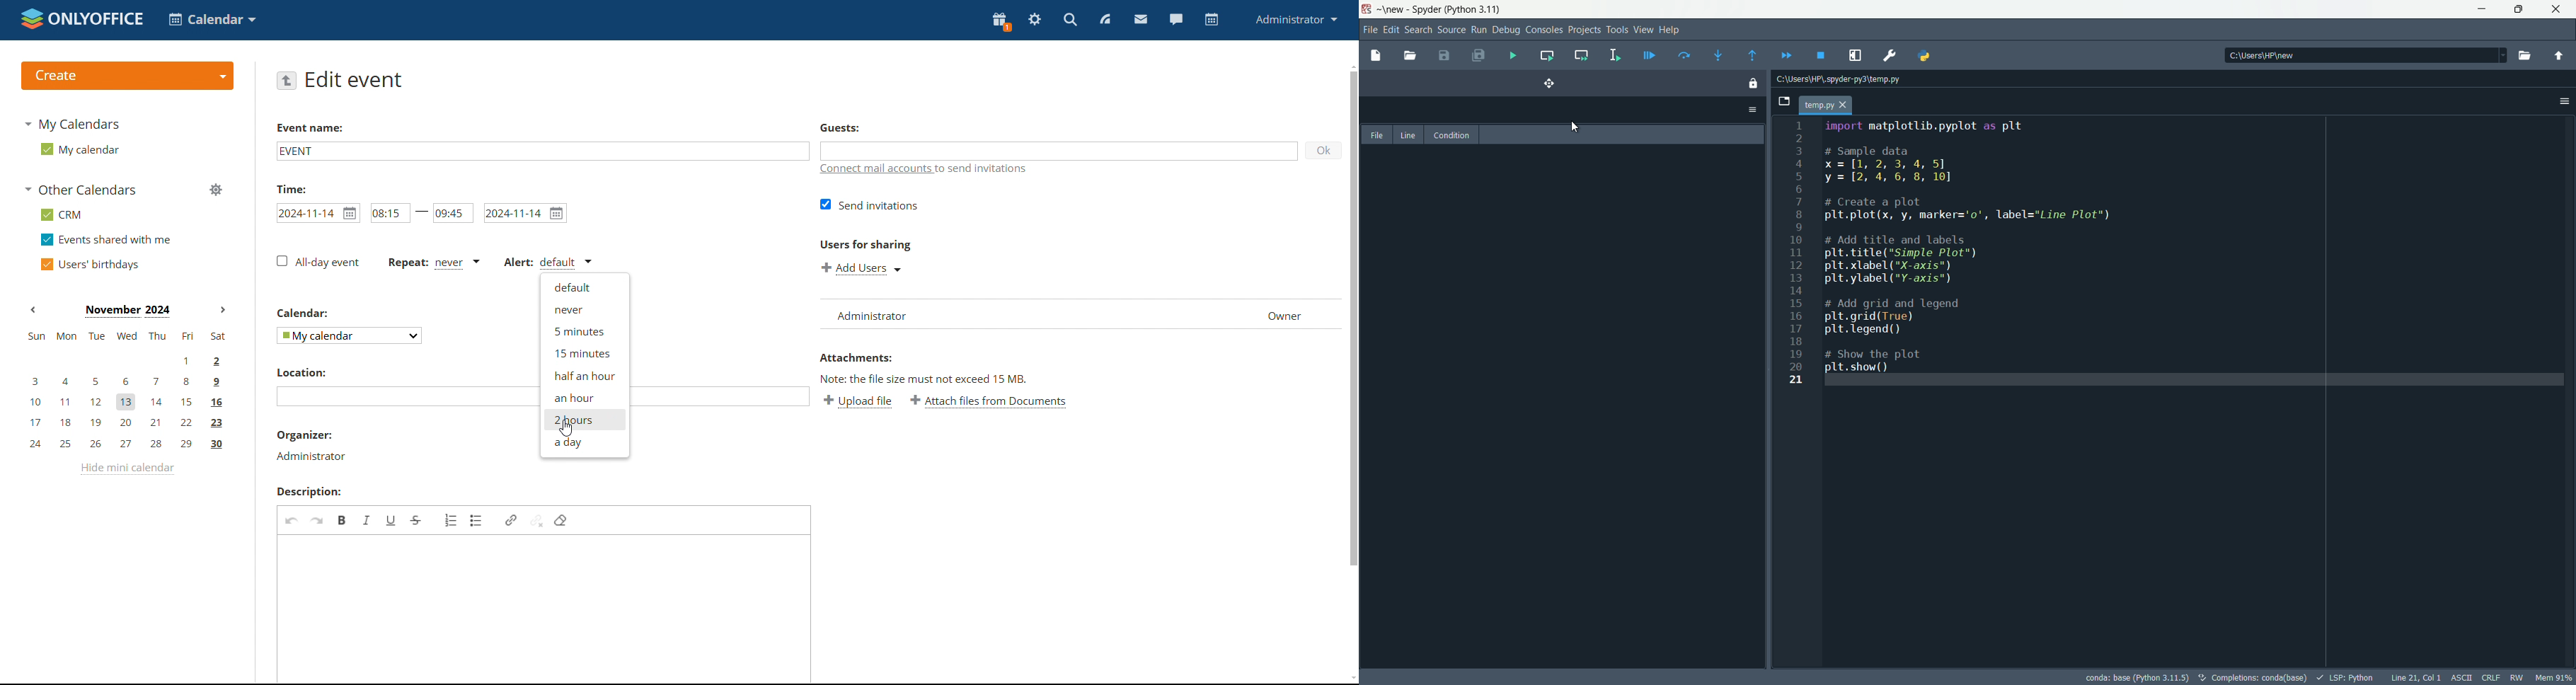 This screenshot has height=700, width=2576. I want to click on minimize app, so click(2481, 9).